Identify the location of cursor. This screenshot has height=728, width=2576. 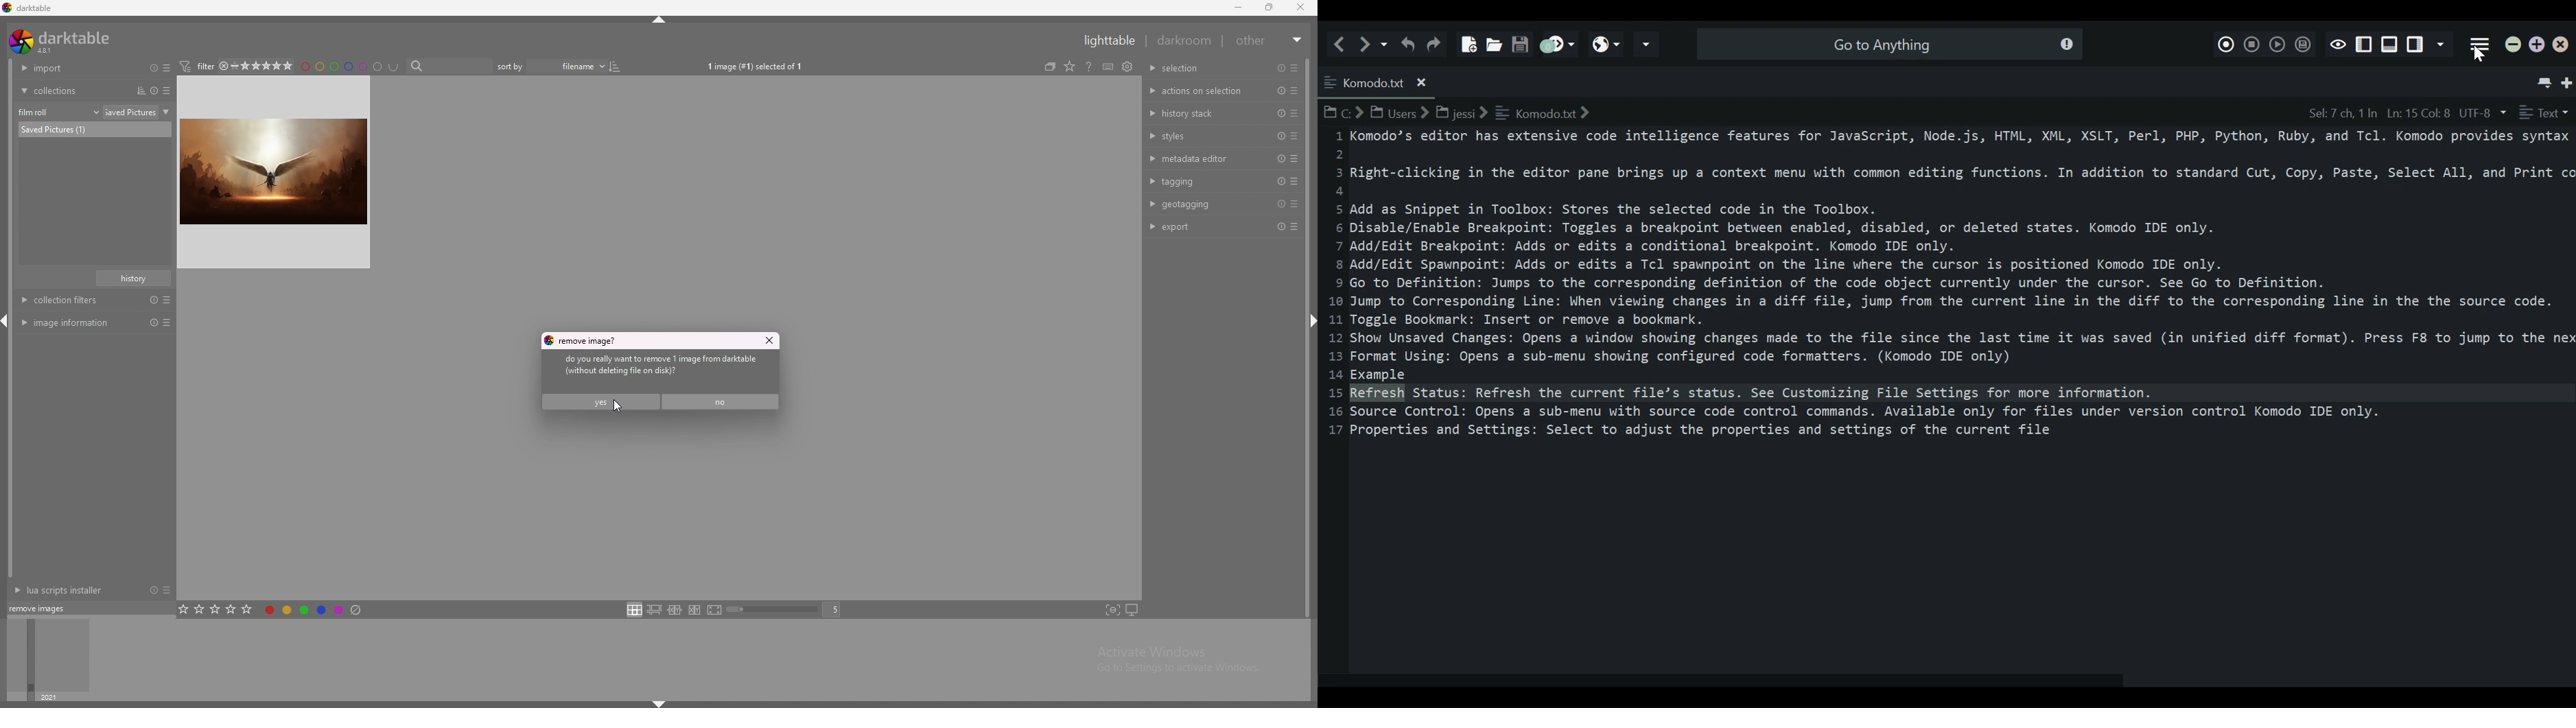
(613, 407).